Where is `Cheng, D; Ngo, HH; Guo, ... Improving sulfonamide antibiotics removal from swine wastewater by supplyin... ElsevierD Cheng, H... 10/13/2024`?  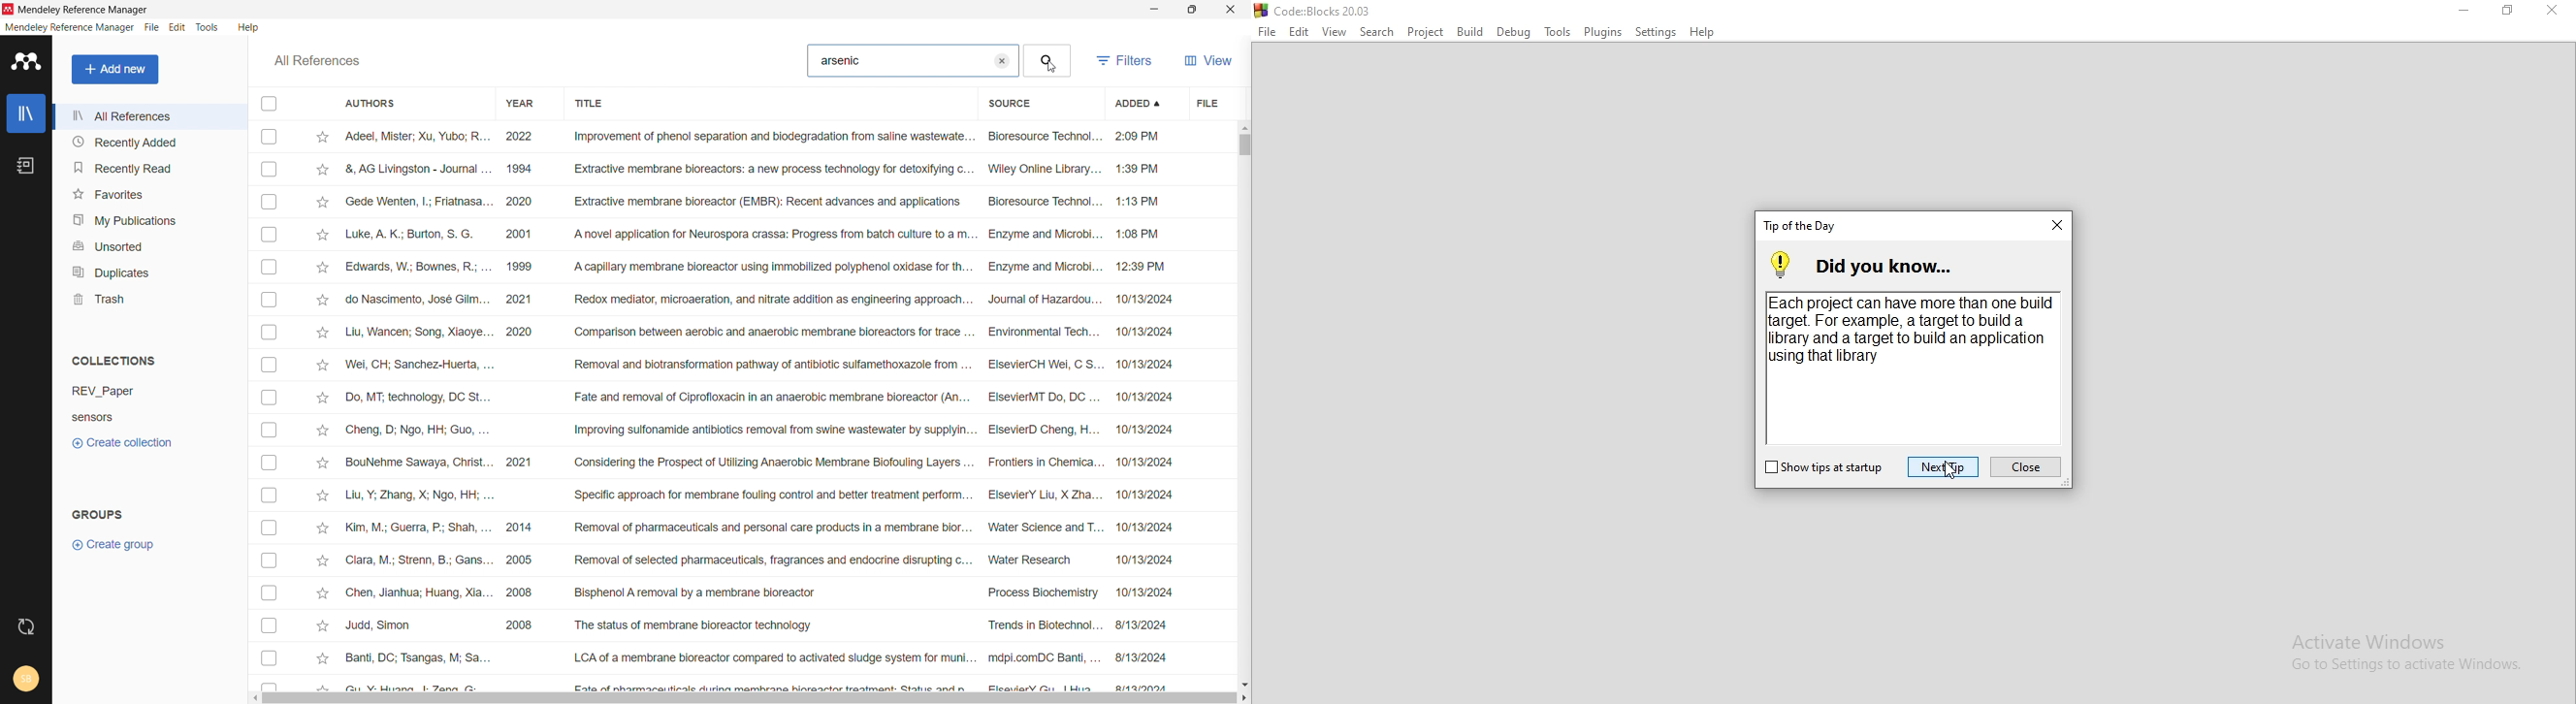 Cheng, D; Ngo, HH; Guo, ... Improving sulfonamide antibiotics removal from swine wastewater by supplyin... ElsevierD Cheng, H... 10/13/2024 is located at coordinates (760, 428).